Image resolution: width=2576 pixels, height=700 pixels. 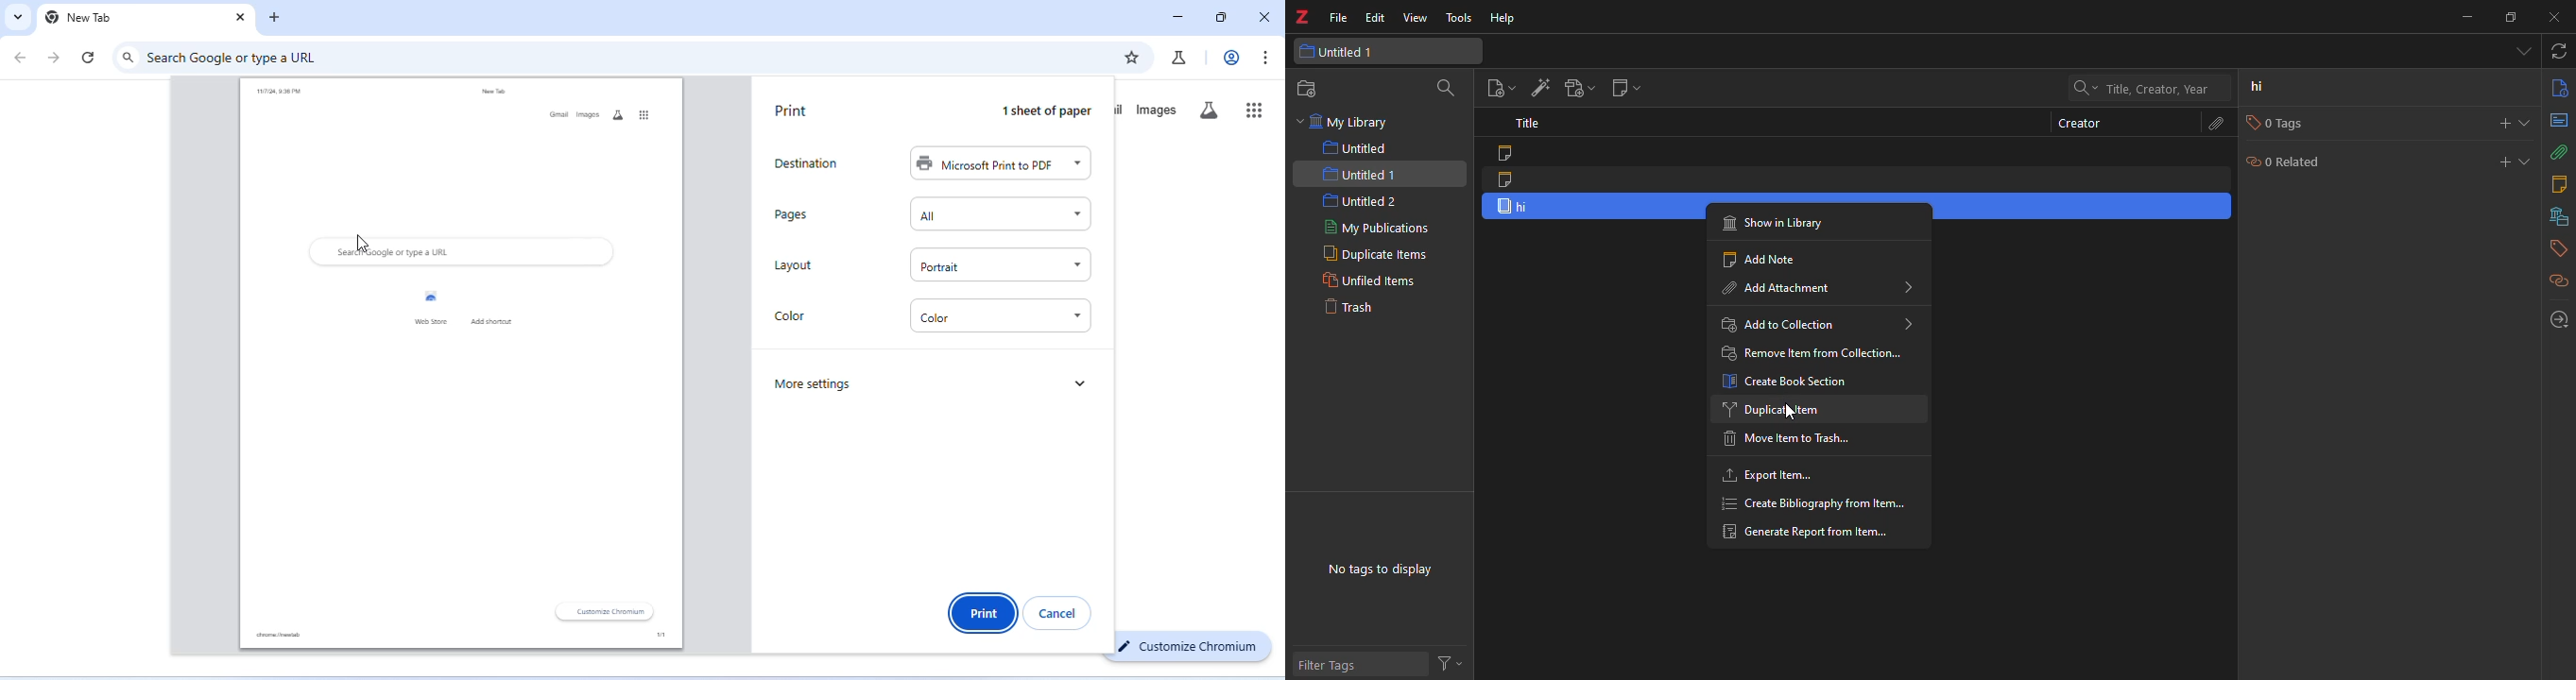 I want to click on z, so click(x=1302, y=16).